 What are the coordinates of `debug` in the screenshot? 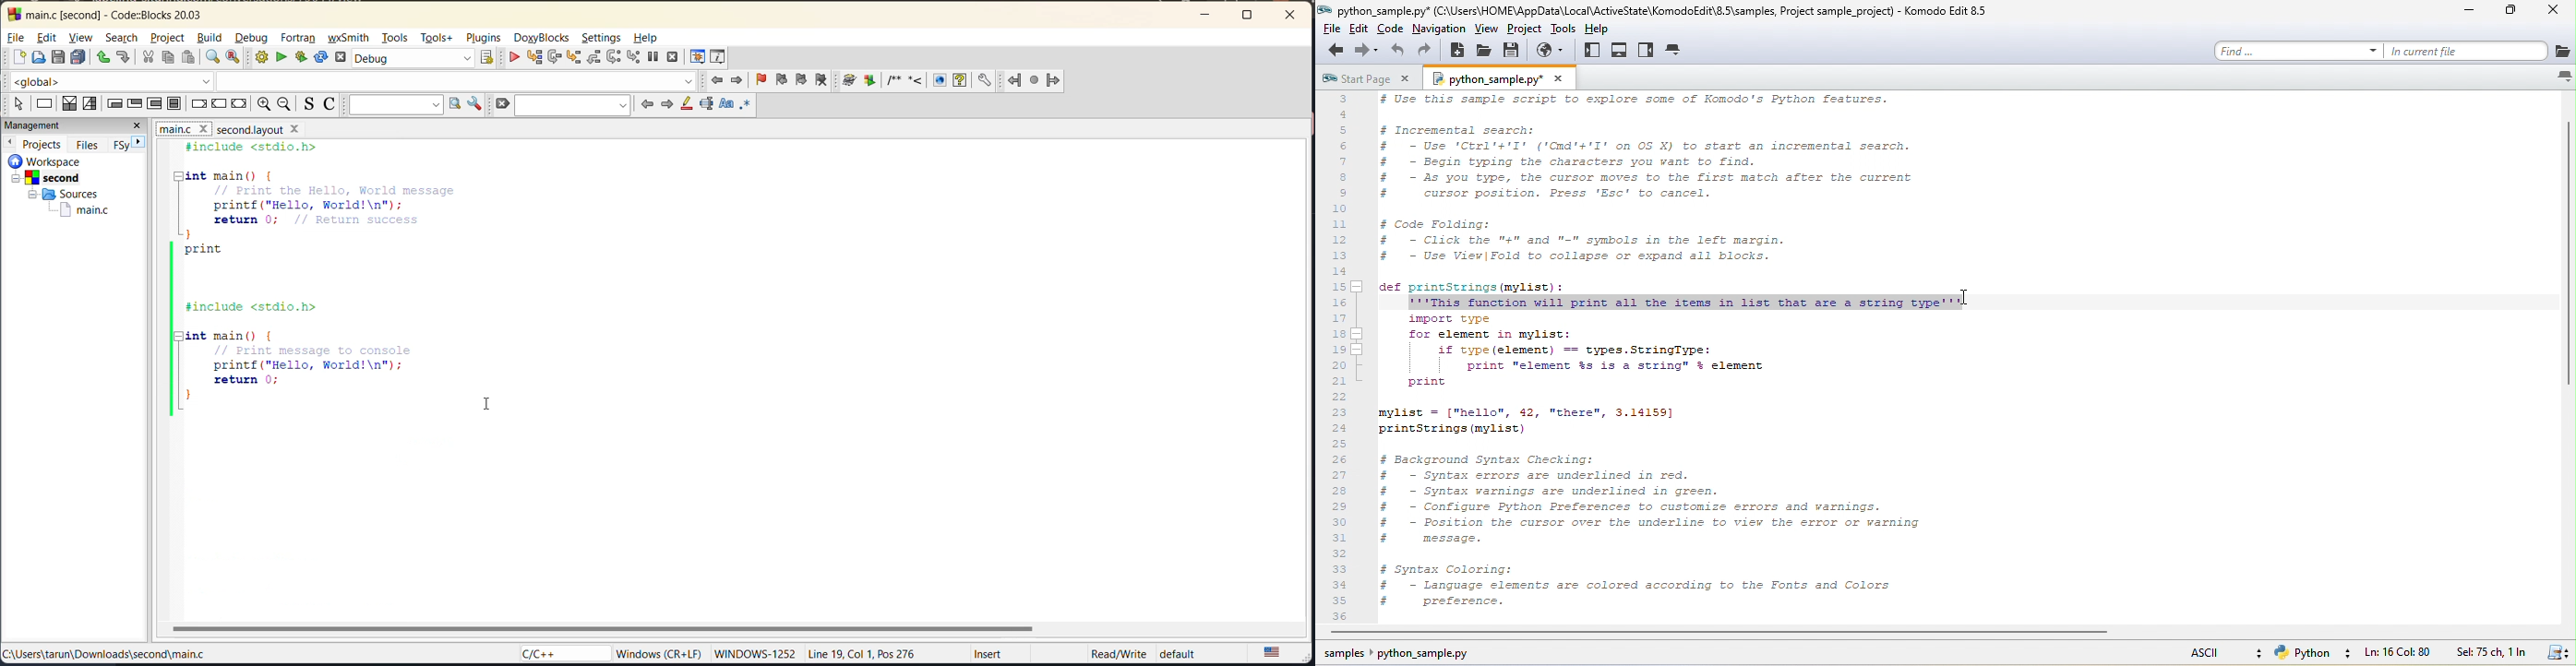 It's located at (254, 38).